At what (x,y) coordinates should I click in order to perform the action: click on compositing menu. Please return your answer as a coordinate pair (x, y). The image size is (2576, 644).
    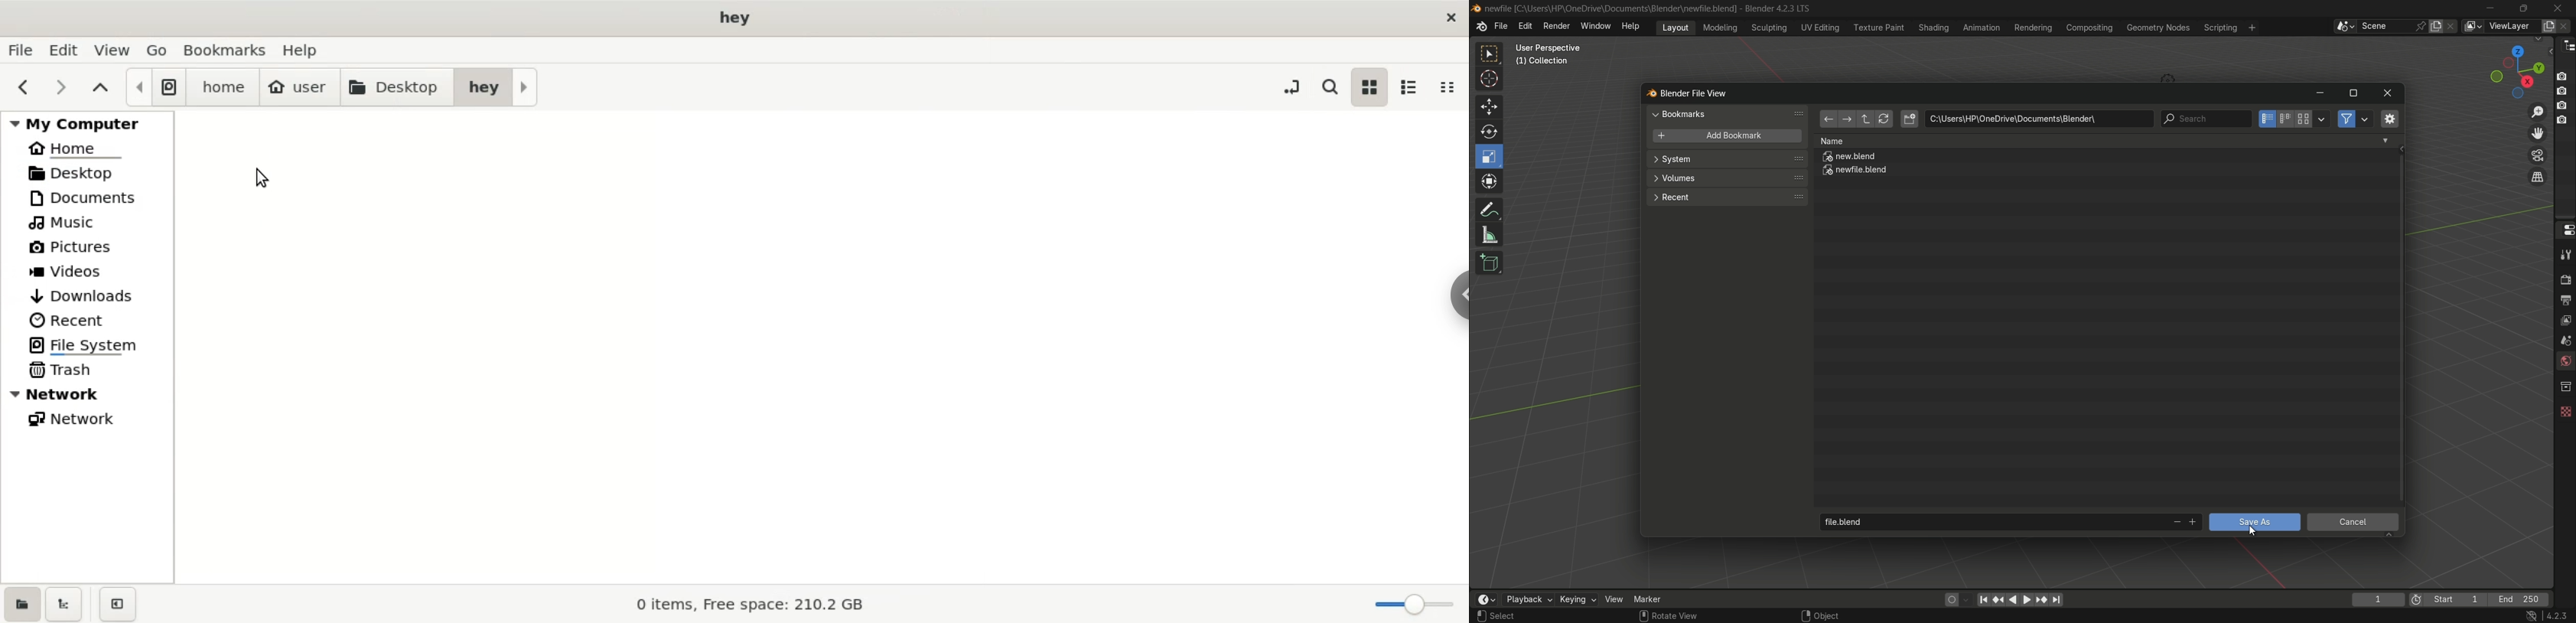
    Looking at the image, I should click on (2091, 27).